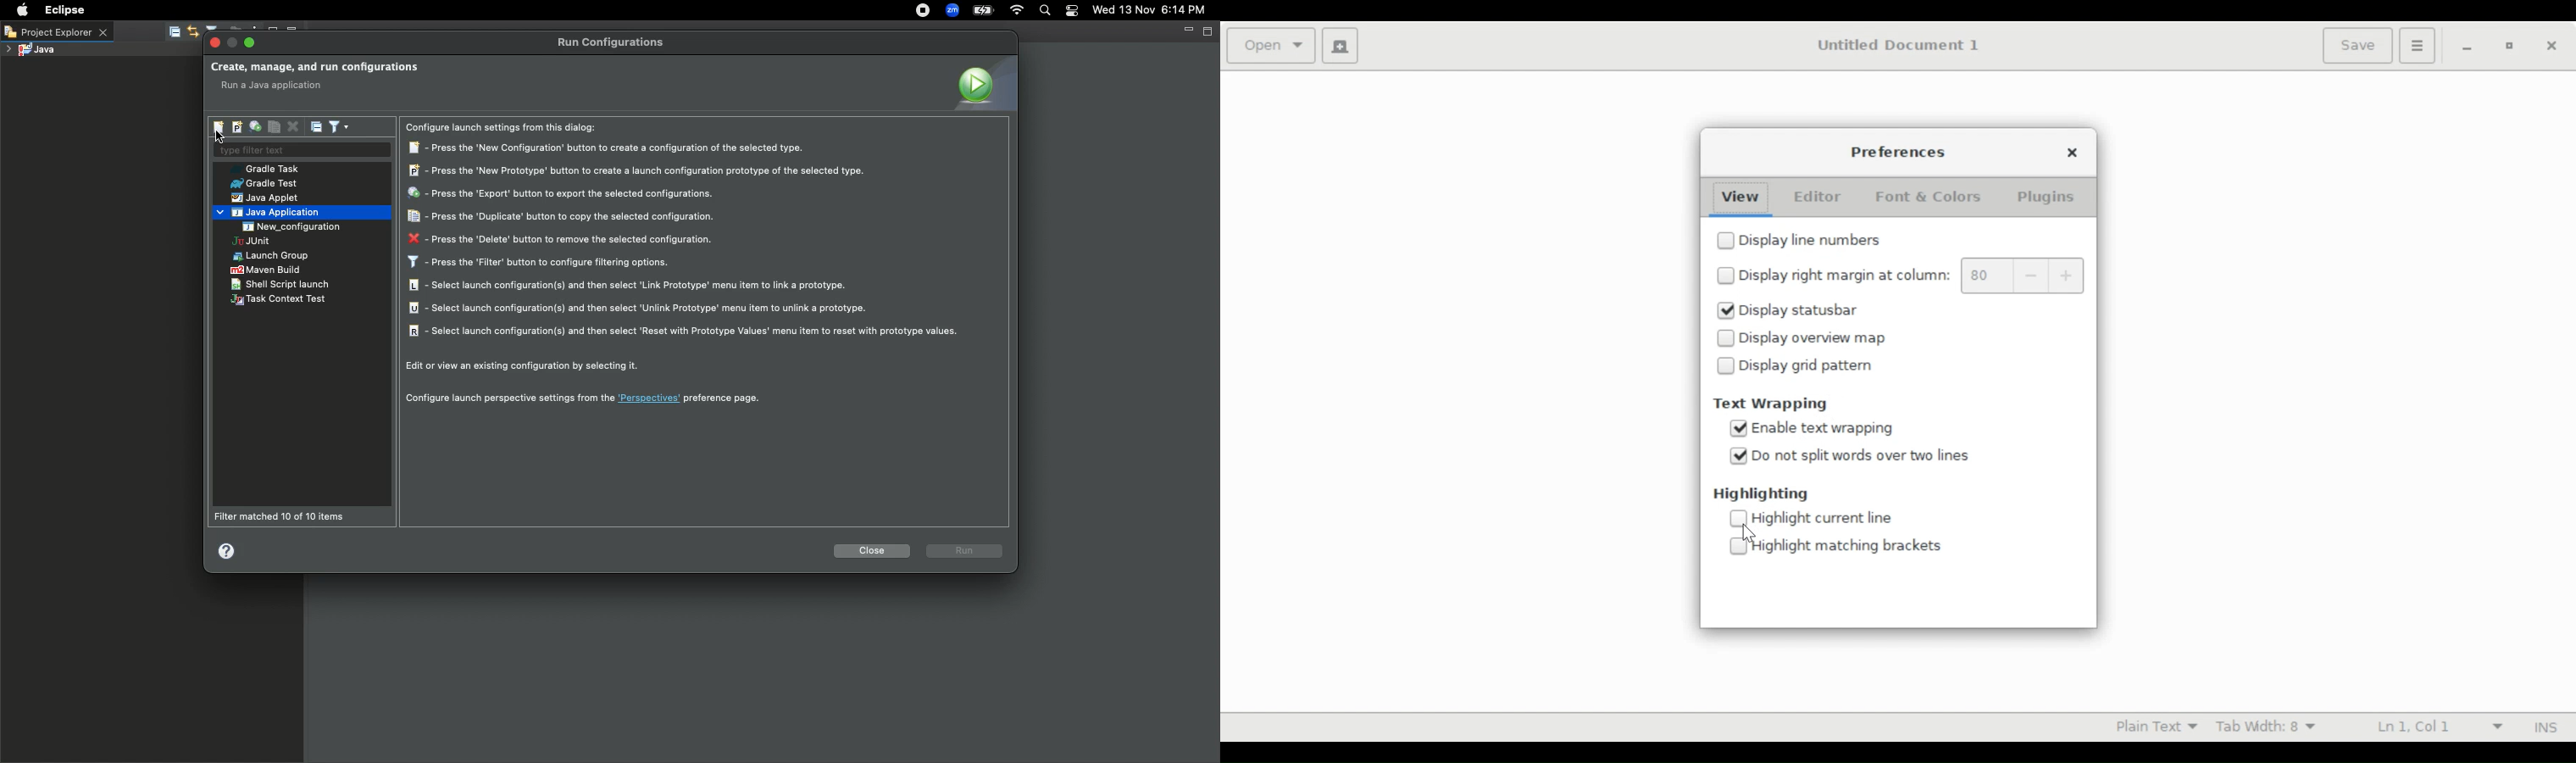  Describe the element at coordinates (267, 198) in the screenshot. I see `Java applet` at that location.